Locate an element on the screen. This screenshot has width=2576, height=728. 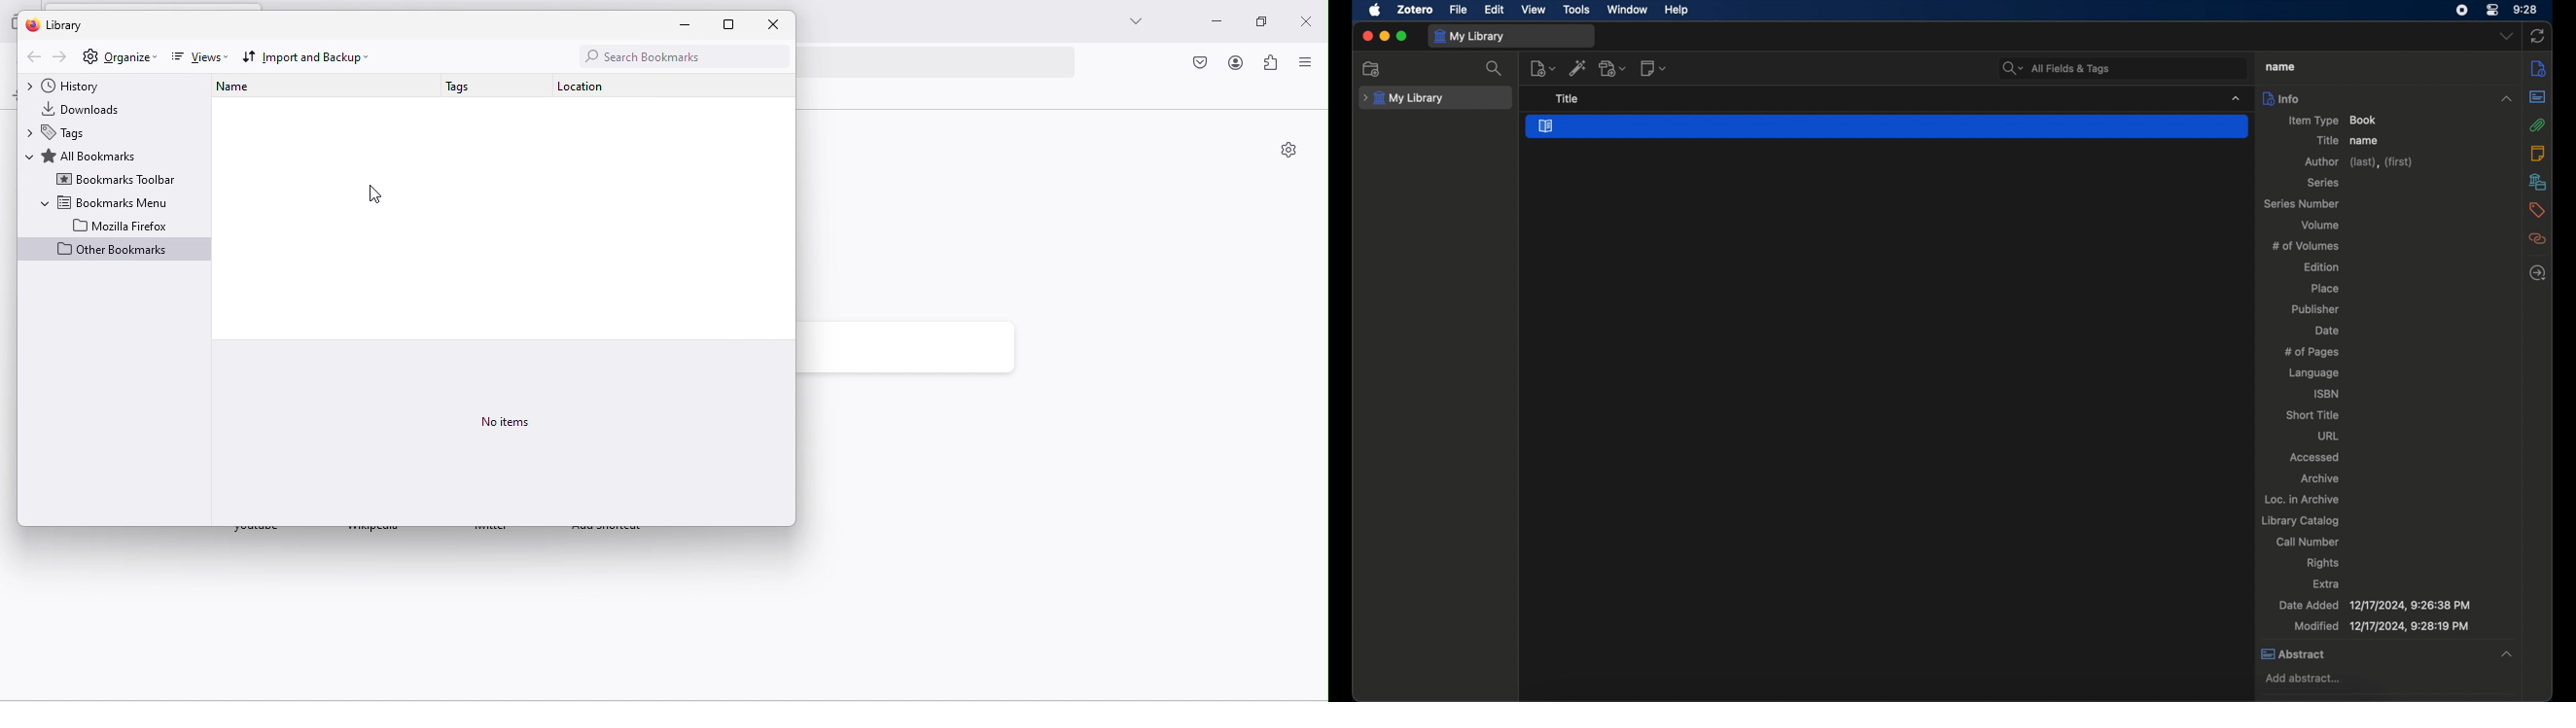
sync is located at coordinates (2538, 37).